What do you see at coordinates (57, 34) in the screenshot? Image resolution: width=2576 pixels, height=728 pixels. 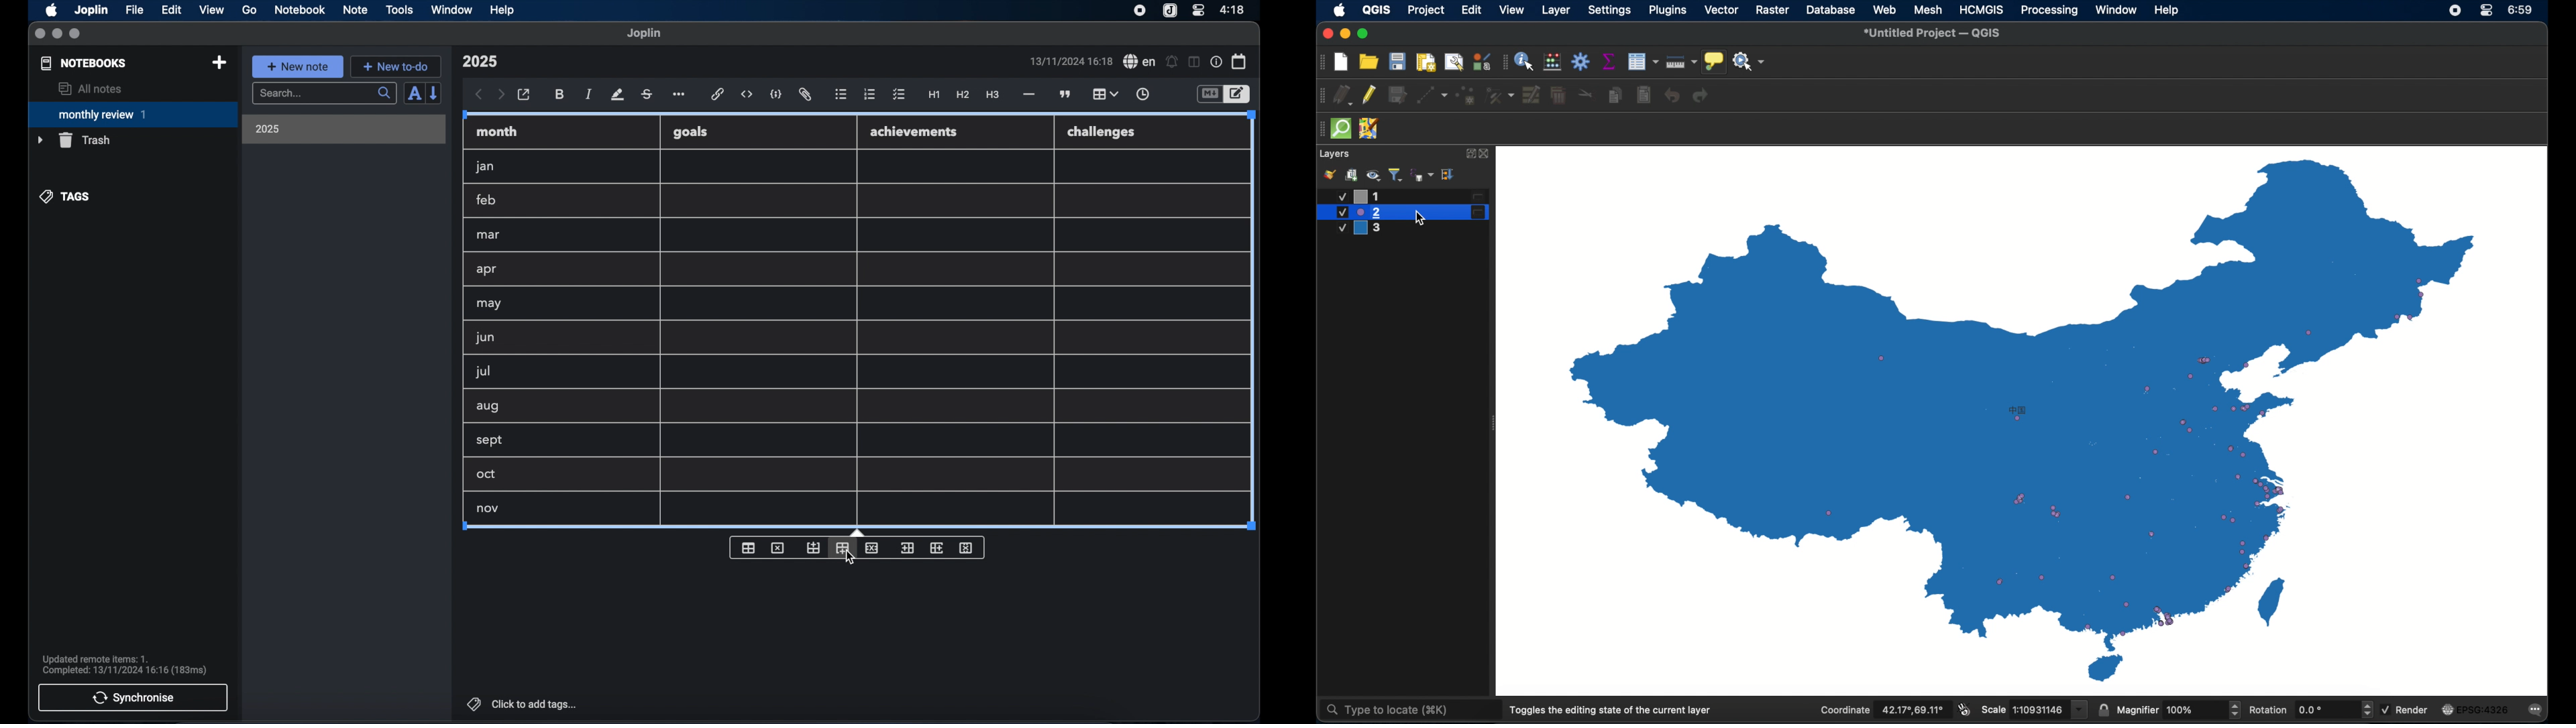 I see `minimize` at bounding box center [57, 34].